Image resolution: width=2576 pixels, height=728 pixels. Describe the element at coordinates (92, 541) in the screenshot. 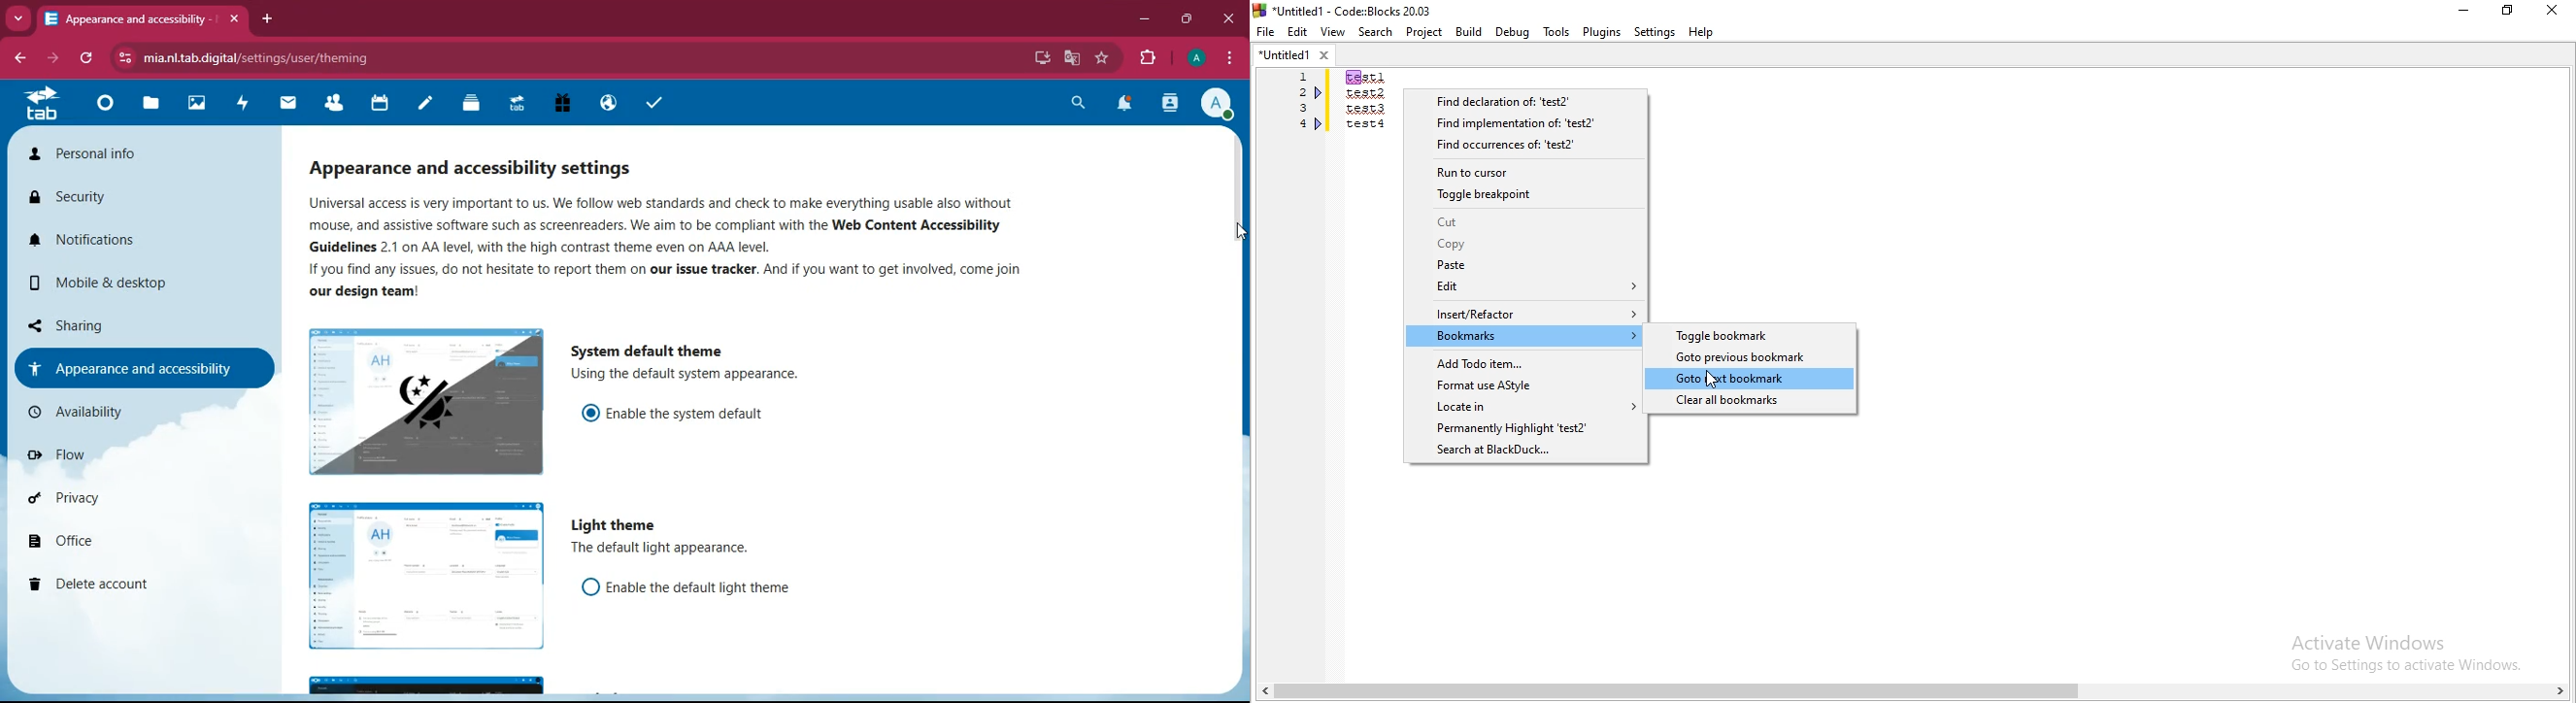

I see `office` at that location.